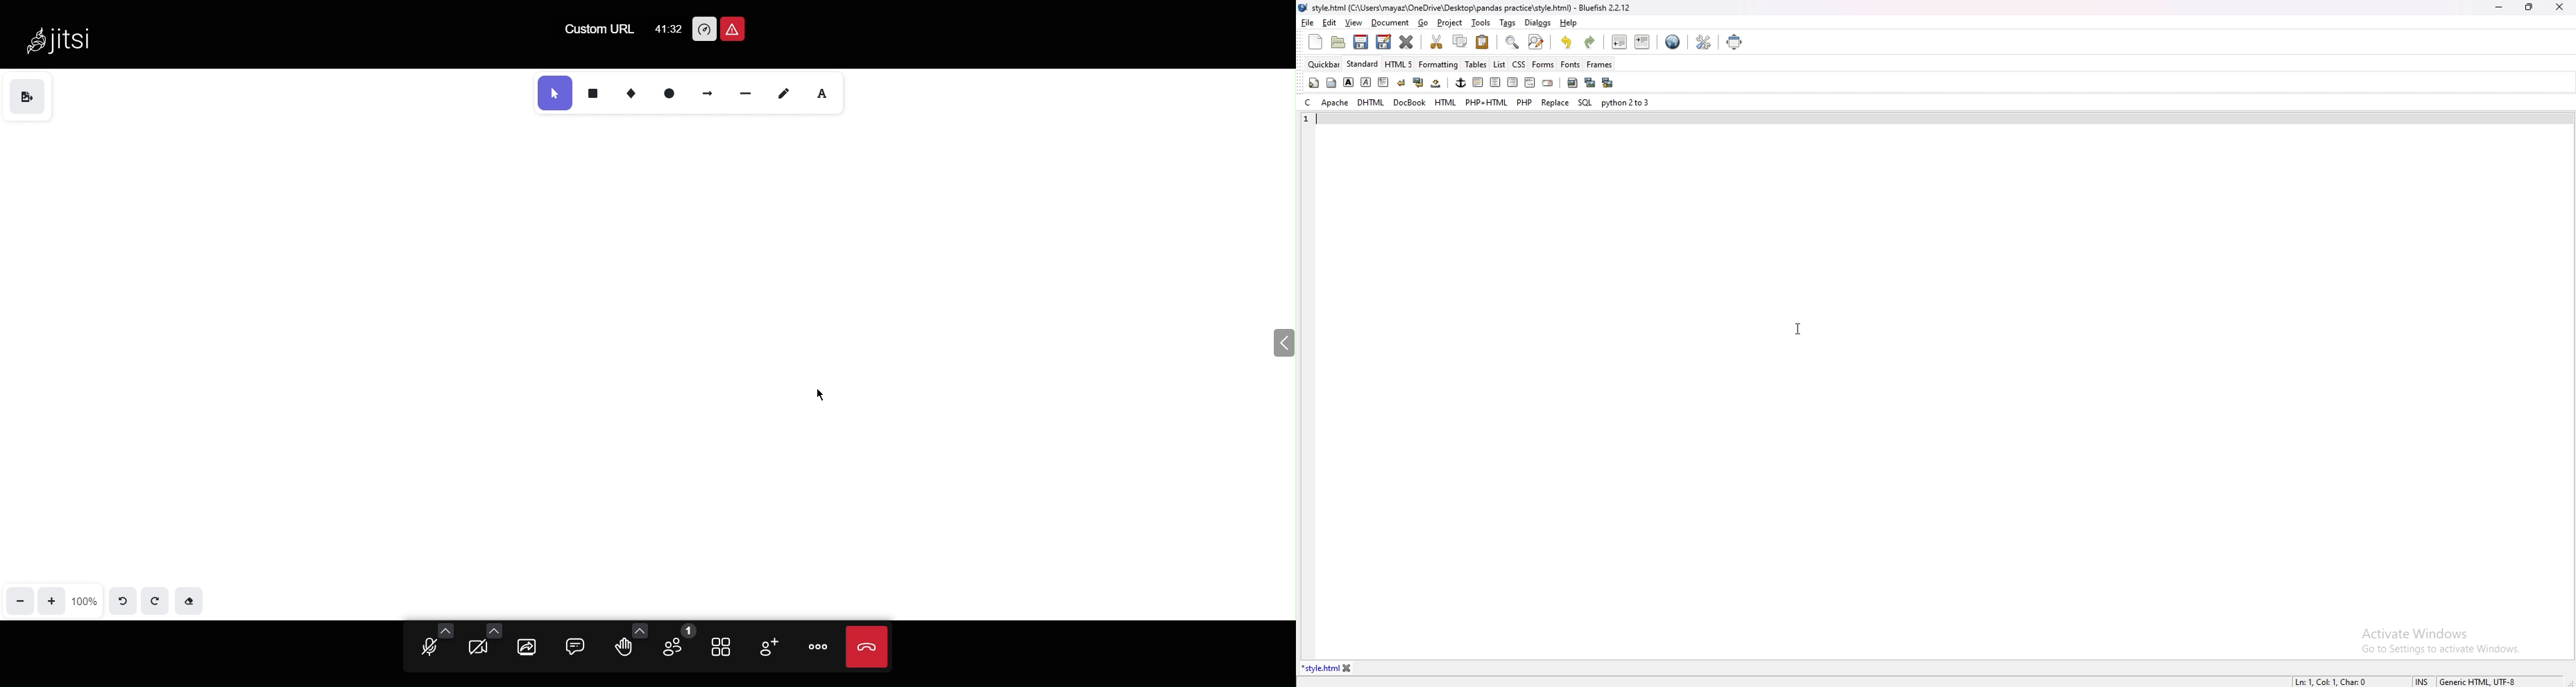 The height and width of the screenshot is (700, 2576). What do you see at coordinates (1607, 82) in the screenshot?
I see `multi thumbnail` at bounding box center [1607, 82].